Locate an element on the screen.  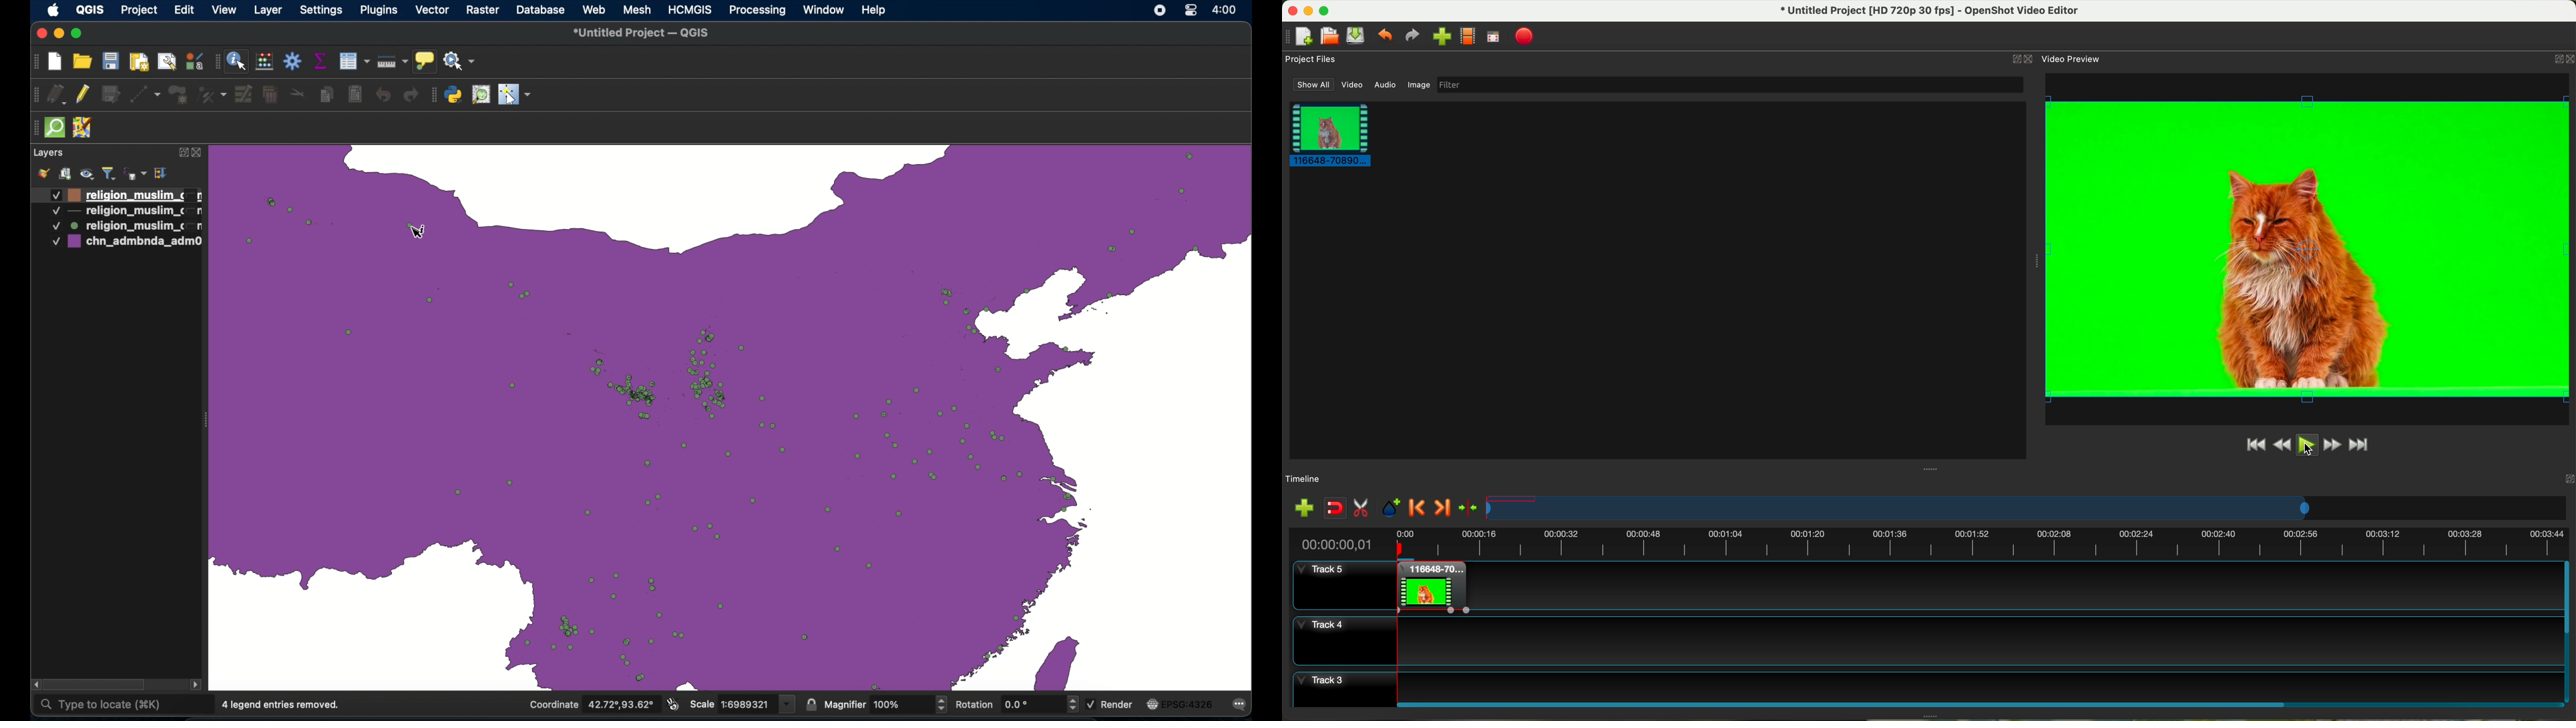
center the timeline on the playhead is located at coordinates (1470, 508).